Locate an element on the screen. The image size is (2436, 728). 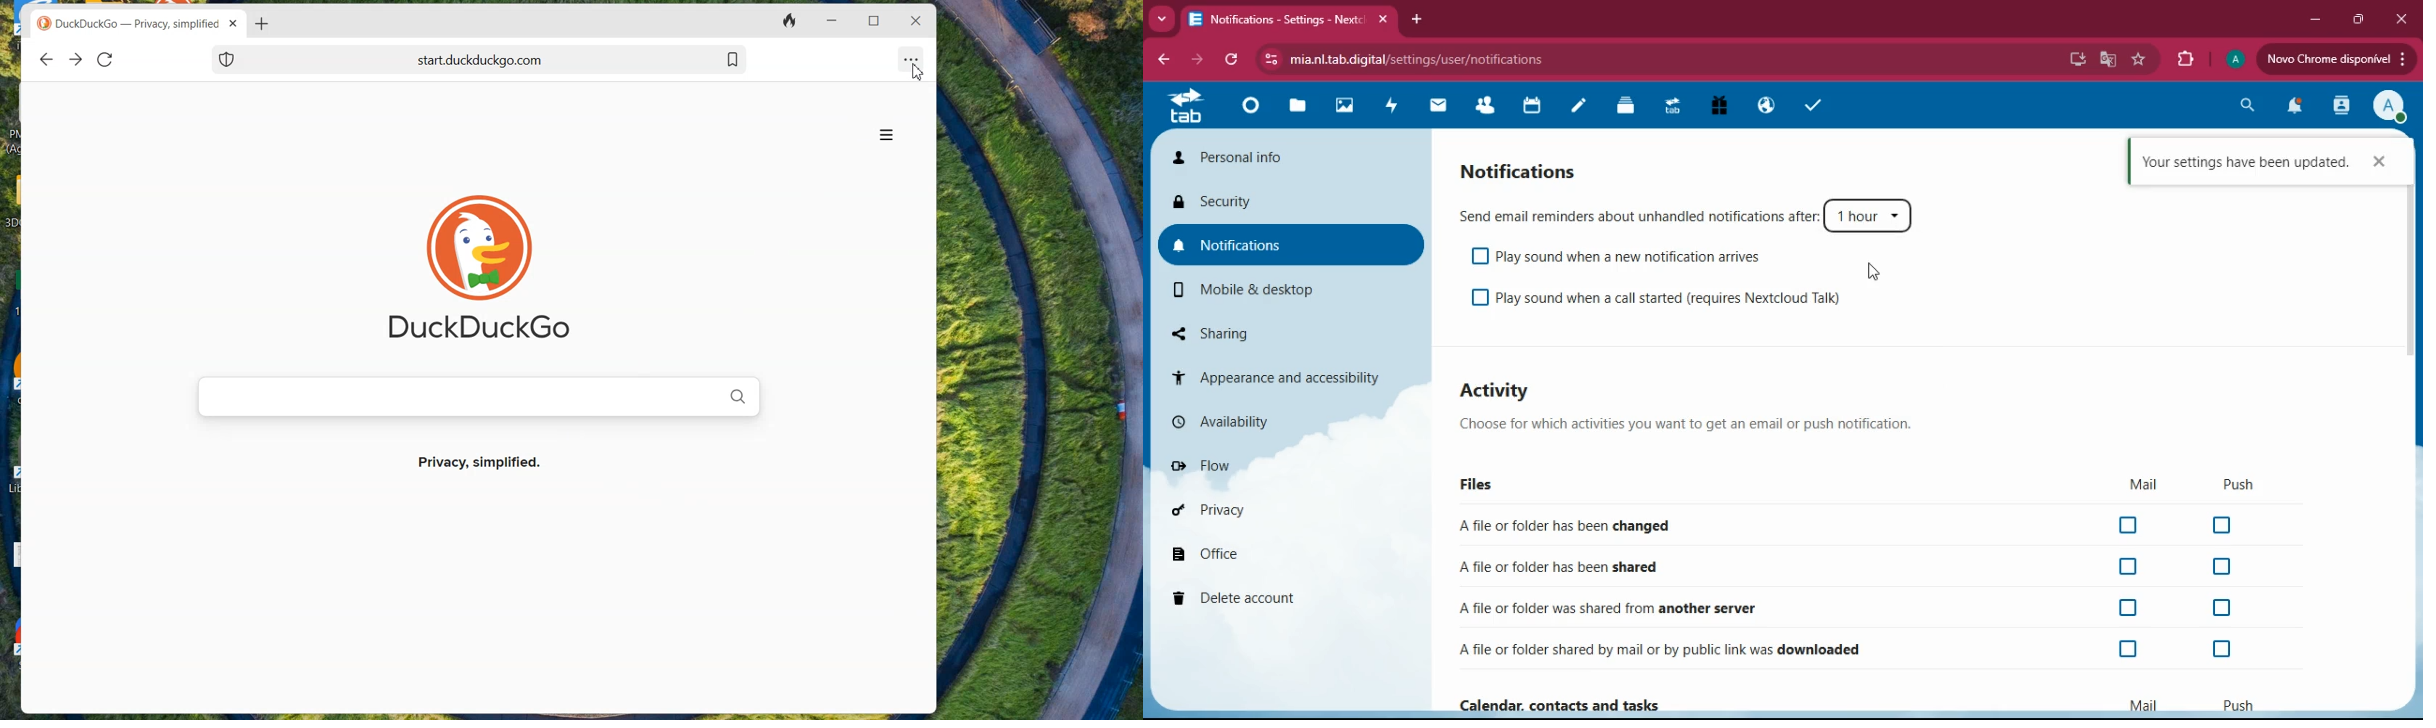
another server is located at coordinates (1615, 607).